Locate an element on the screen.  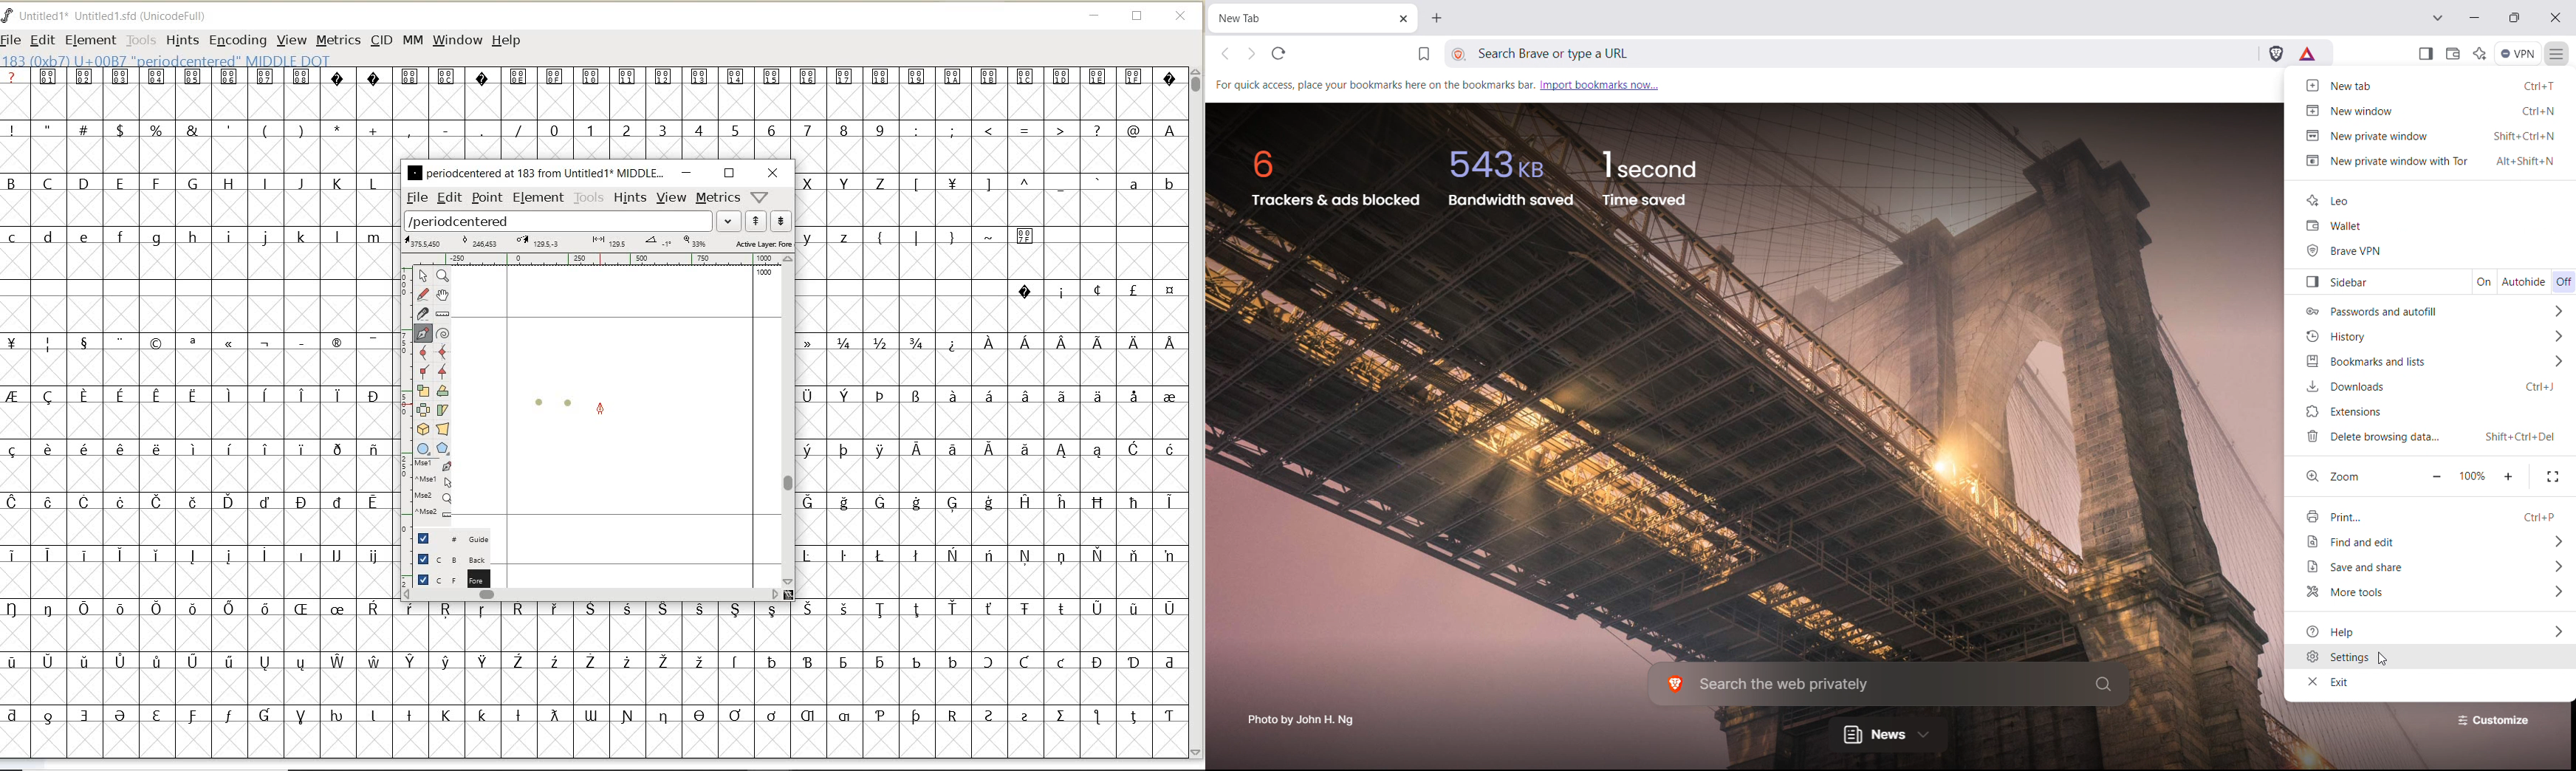
load word list is located at coordinates (559, 222).